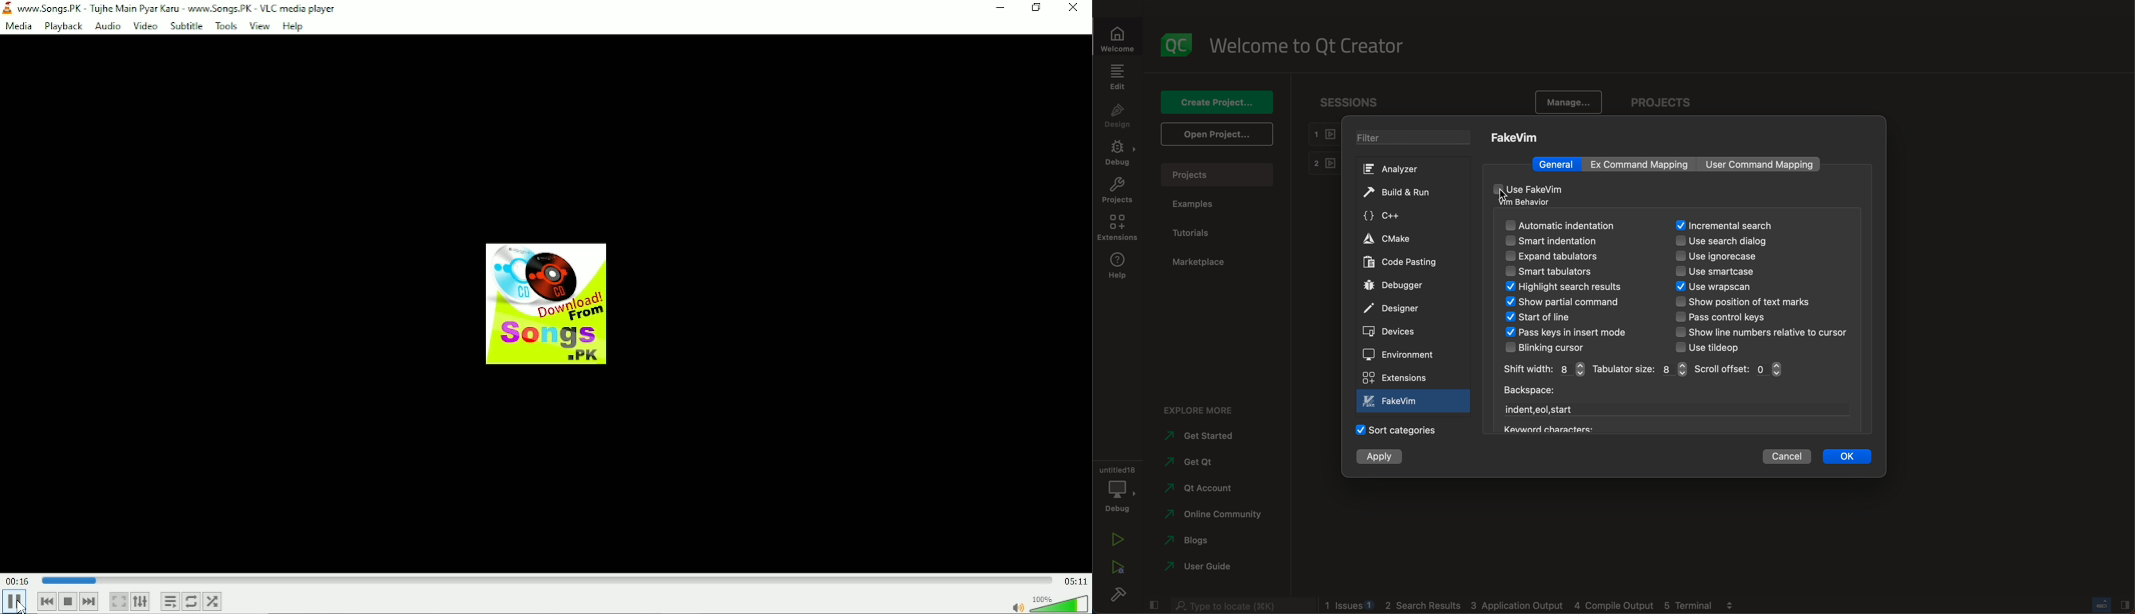 The image size is (2156, 616). Describe the element at coordinates (117, 600) in the screenshot. I see `Toggle video in fullscreen` at that location.